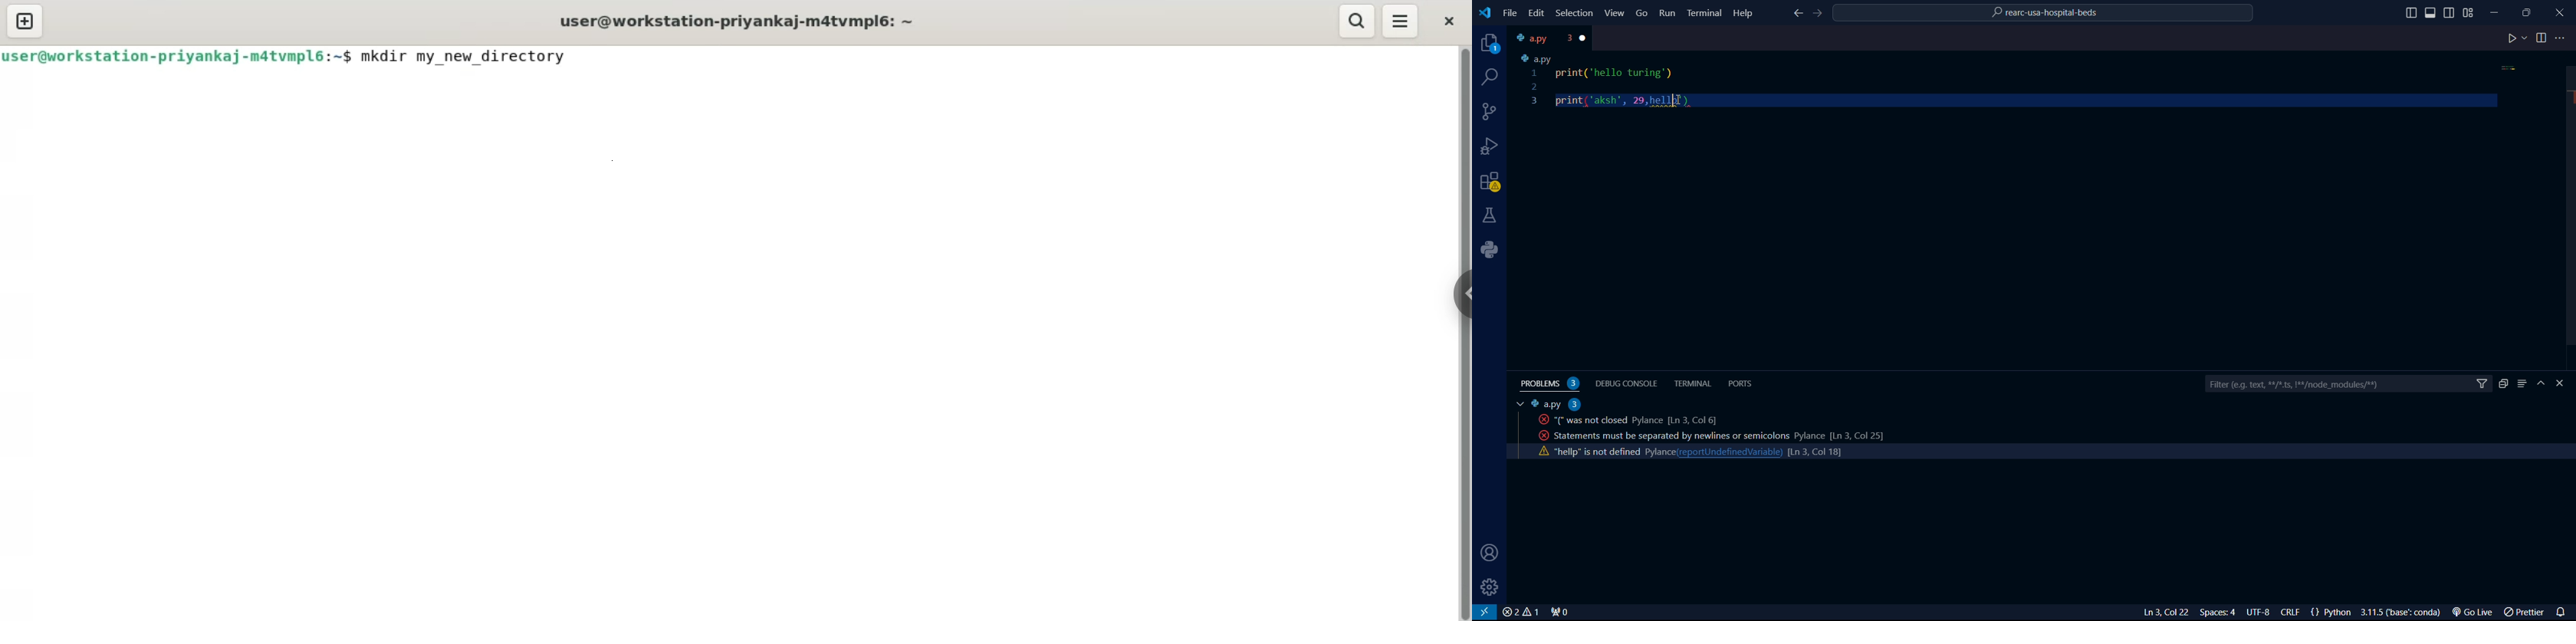 The height and width of the screenshot is (644, 2576). Describe the element at coordinates (1746, 12) in the screenshot. I see `Help` at that location.